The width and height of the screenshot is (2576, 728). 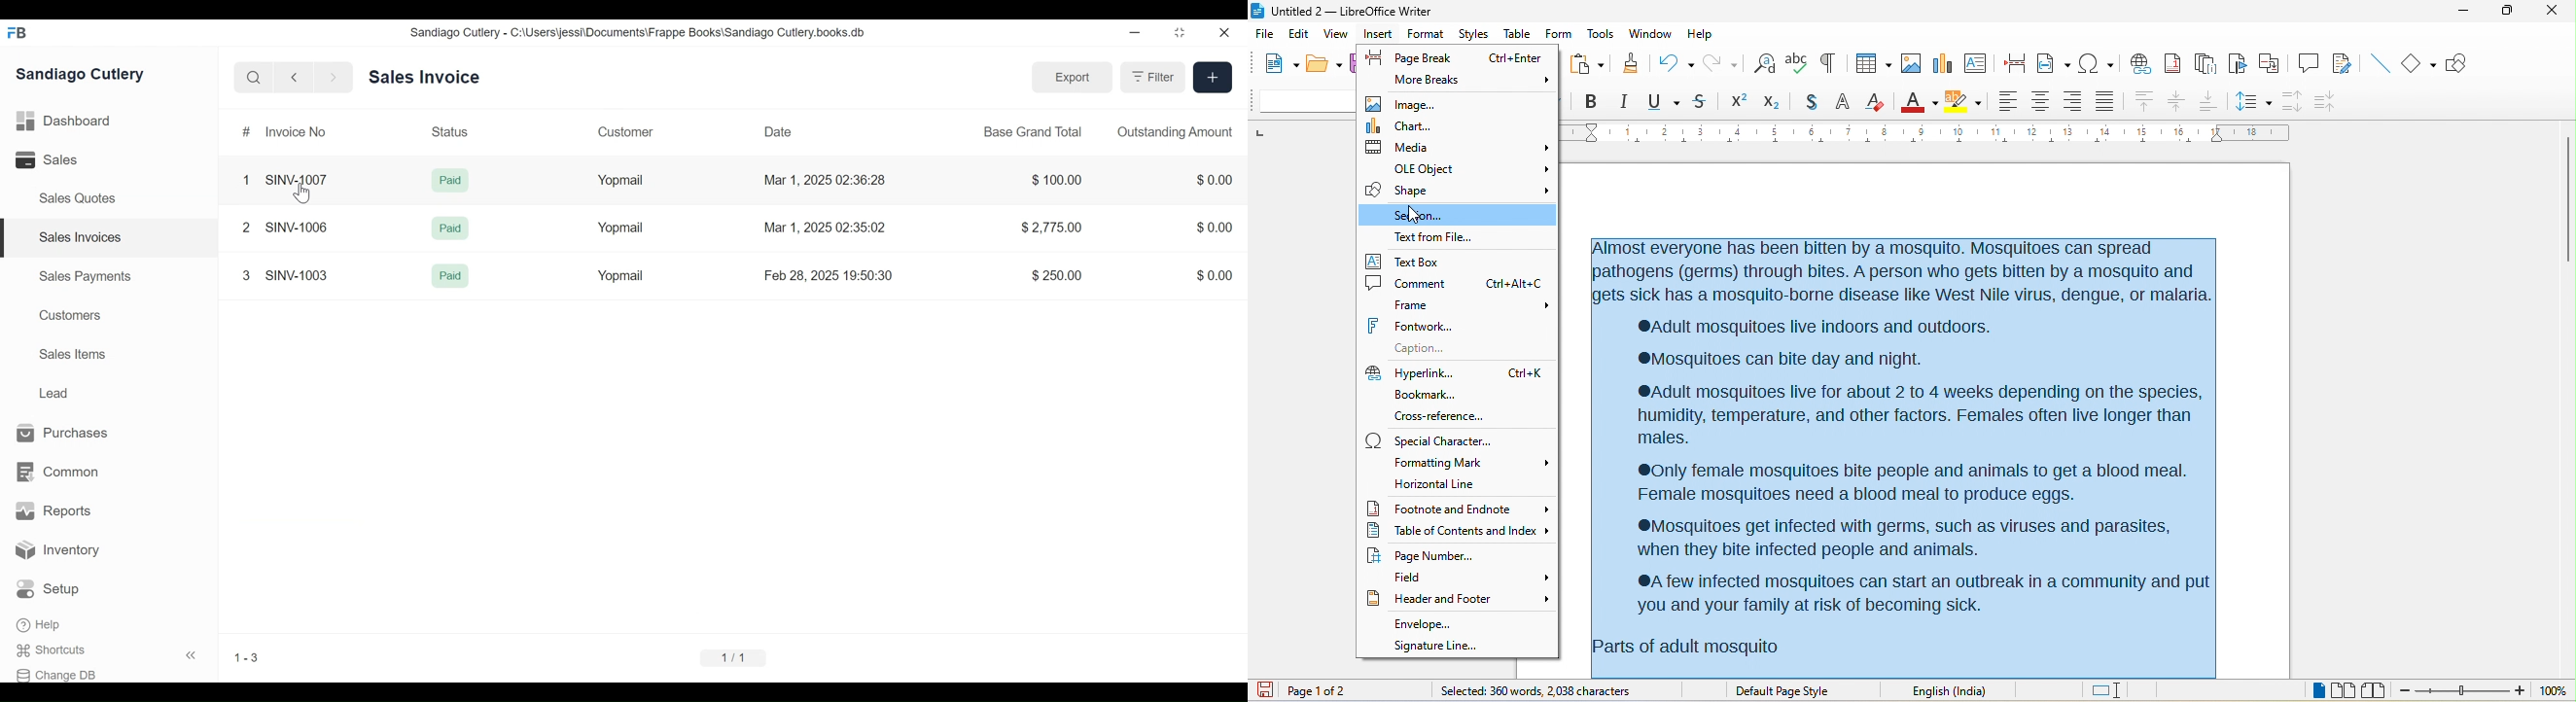 I want to click on page 1 of 2, so click(x=1324, y=690).